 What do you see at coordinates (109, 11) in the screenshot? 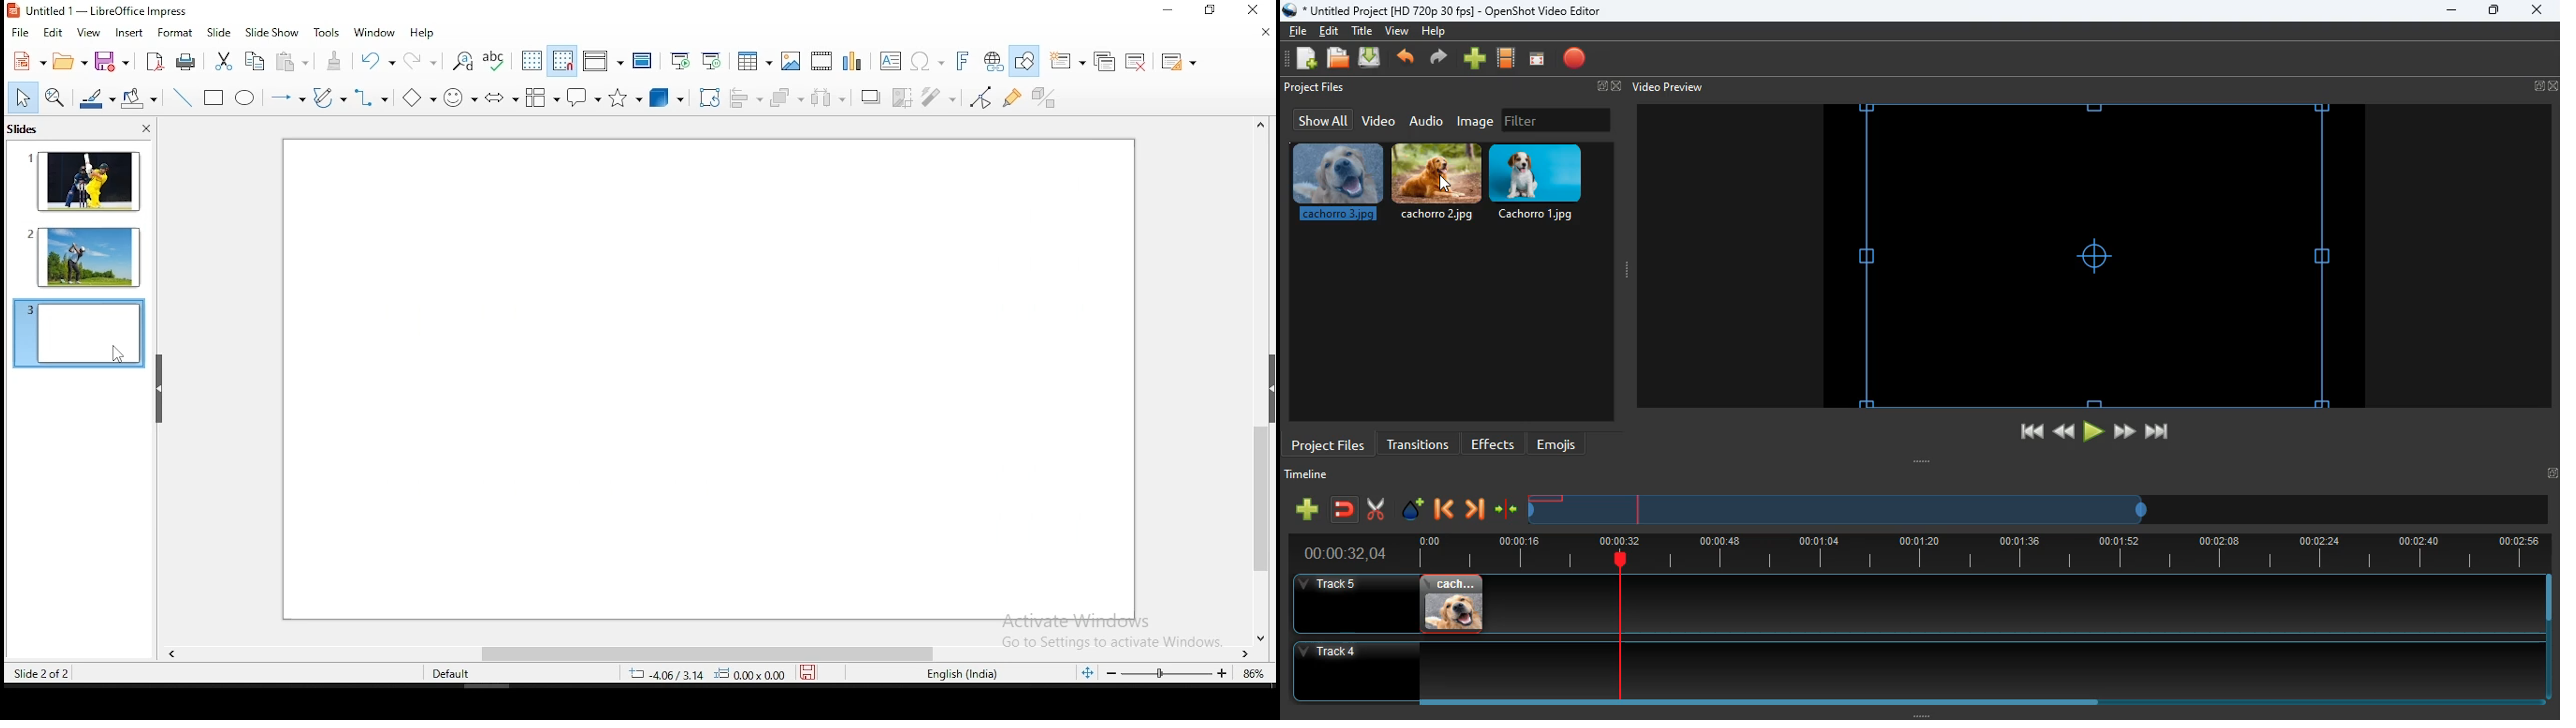
I see `Untitled | — LibreUihice Impress` at bounding box center [109, 11].